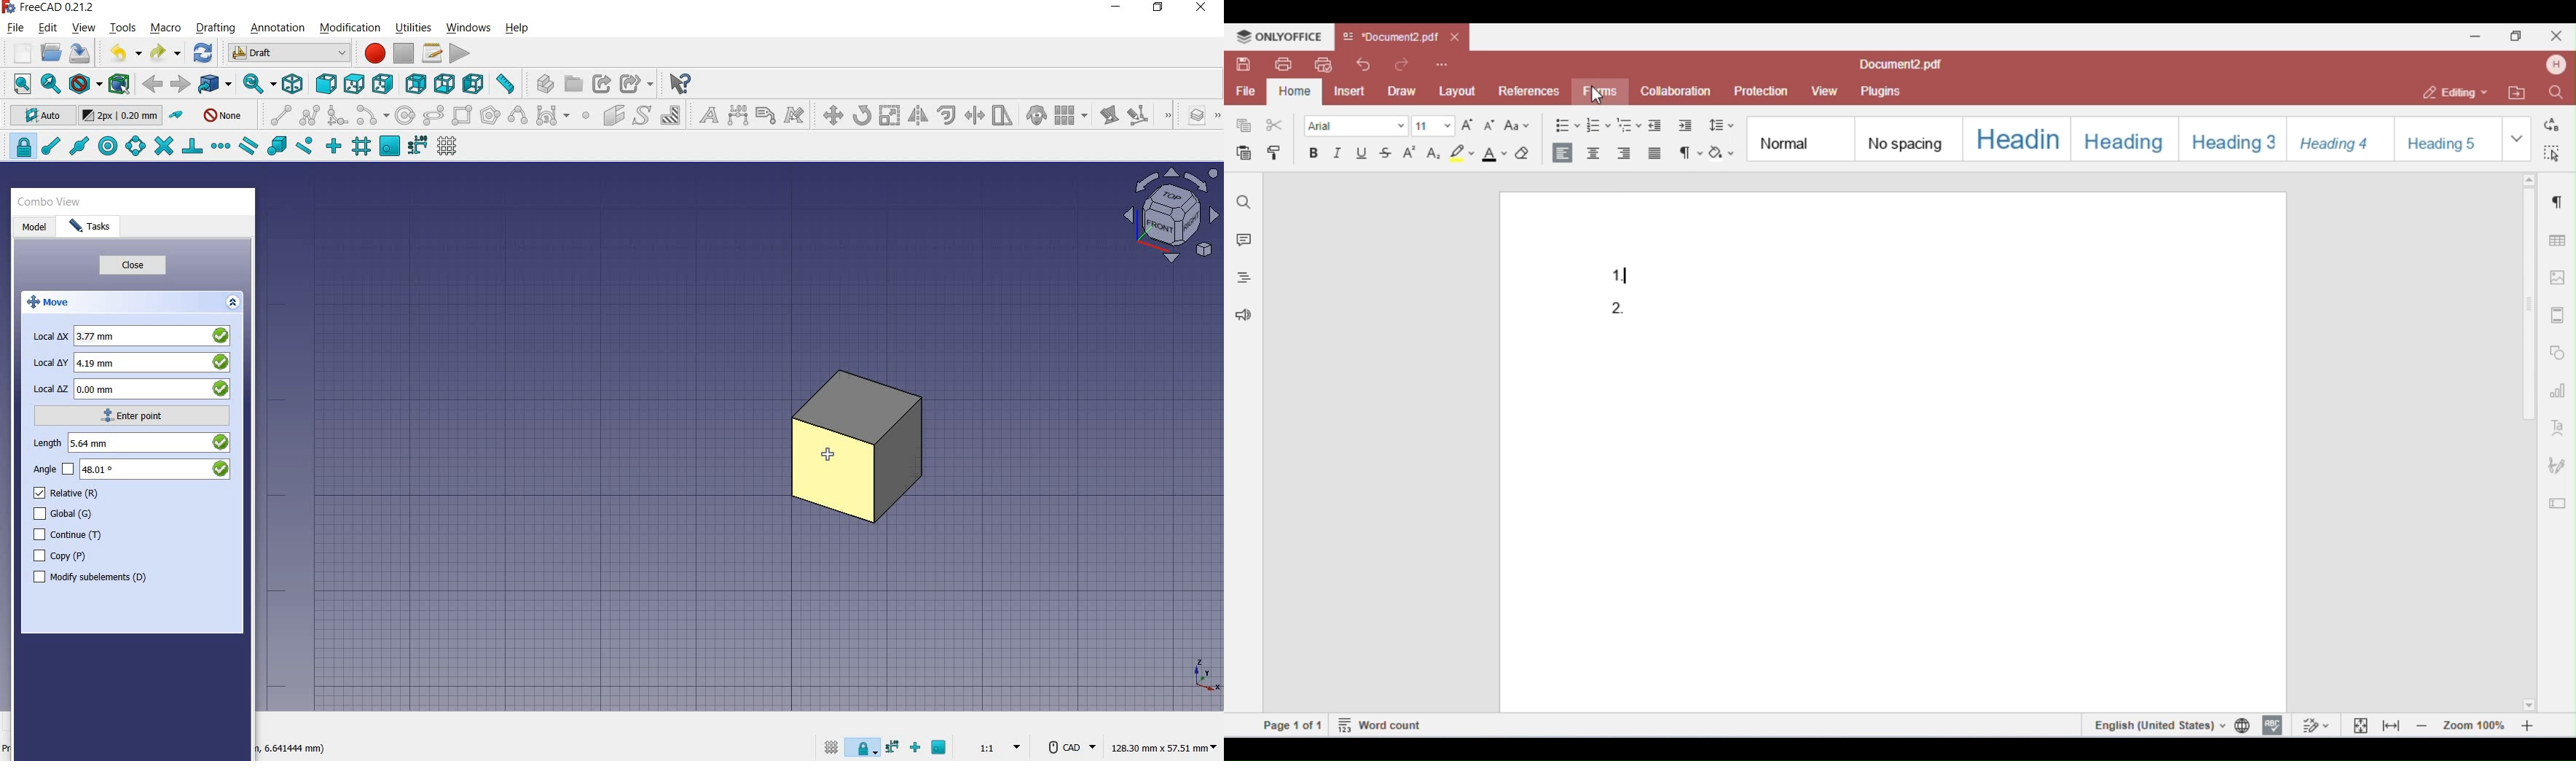 The width and height of the screenshot is (2576, 784). Describe the element at coordinates (475, 85) in the screenshot. I see `left` at that location.